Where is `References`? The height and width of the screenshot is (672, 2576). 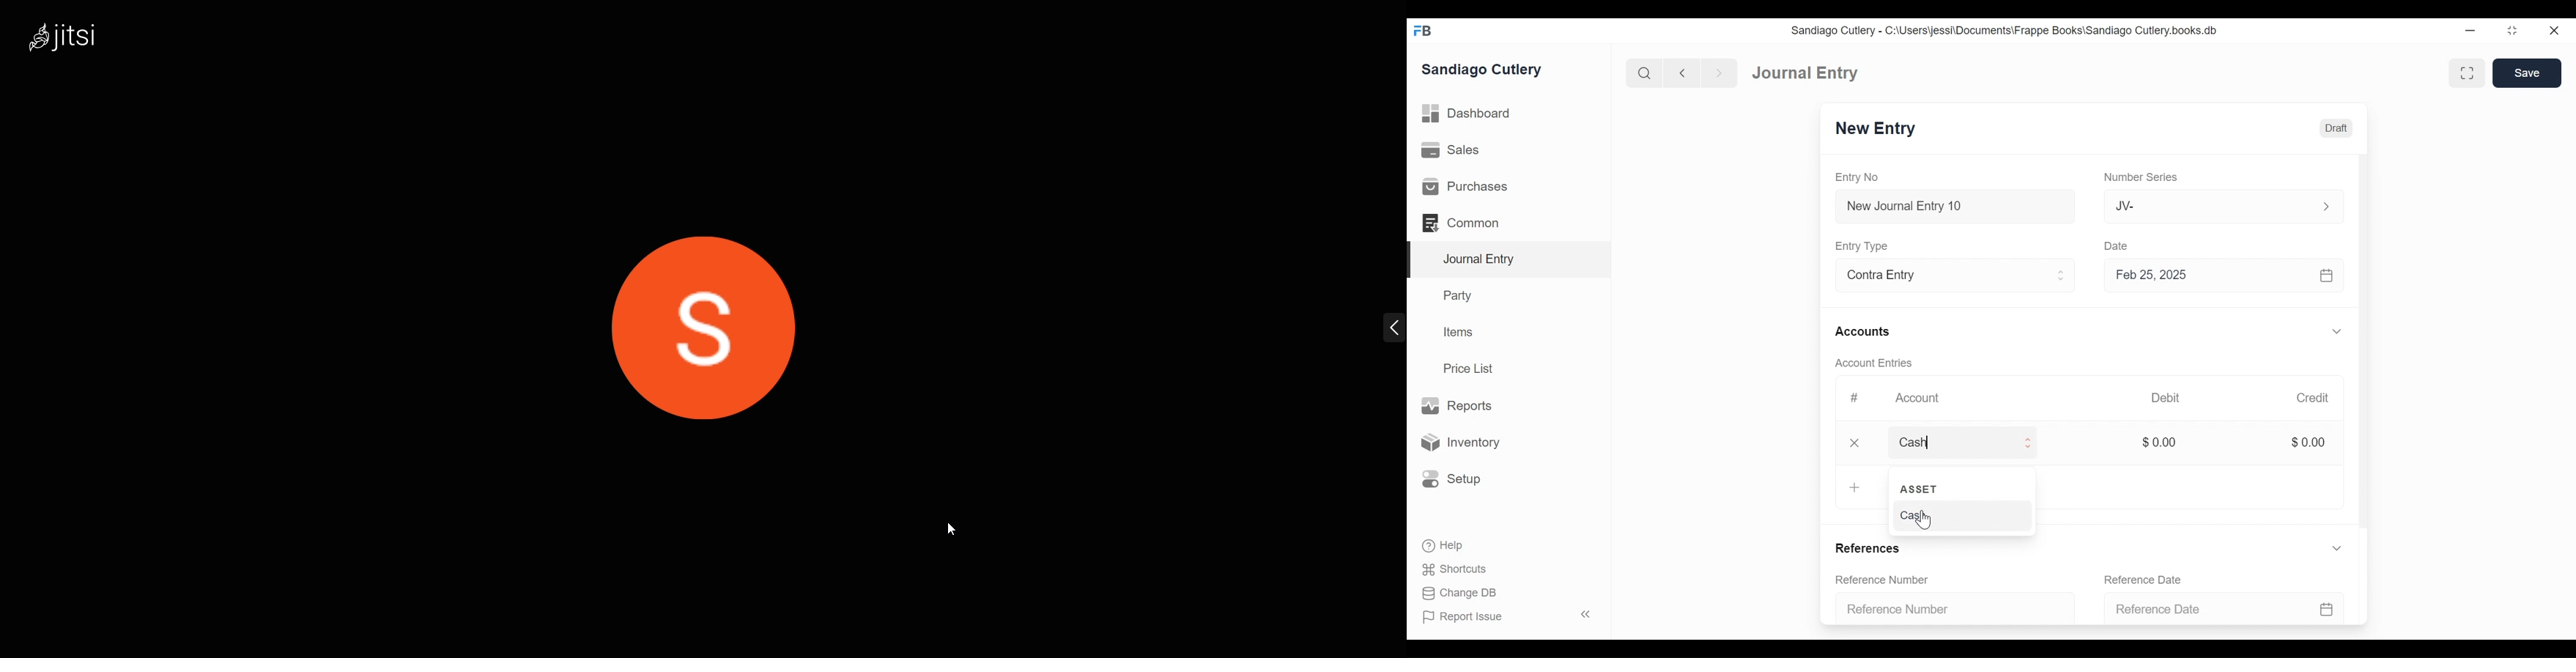
References is located at coordinates (1868, 548).